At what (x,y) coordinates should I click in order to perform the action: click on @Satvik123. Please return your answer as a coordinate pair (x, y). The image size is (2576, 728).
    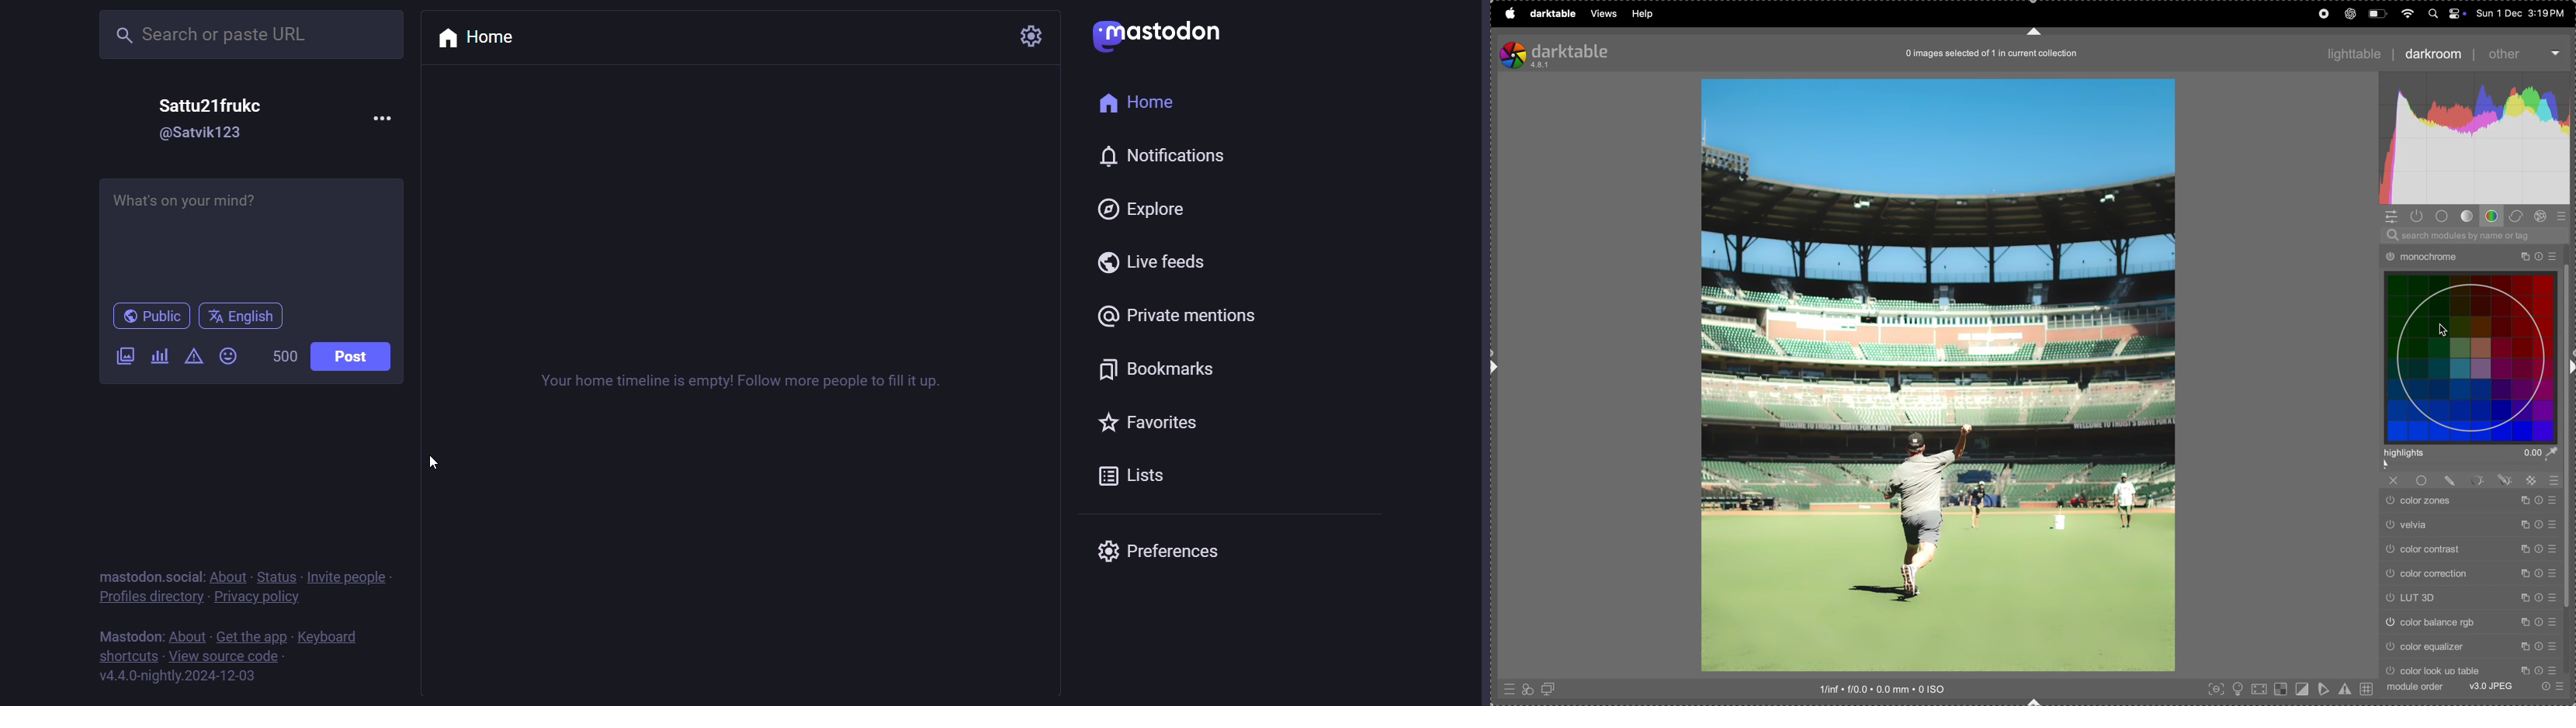
    Looking at the image, I should click on (210, 137).